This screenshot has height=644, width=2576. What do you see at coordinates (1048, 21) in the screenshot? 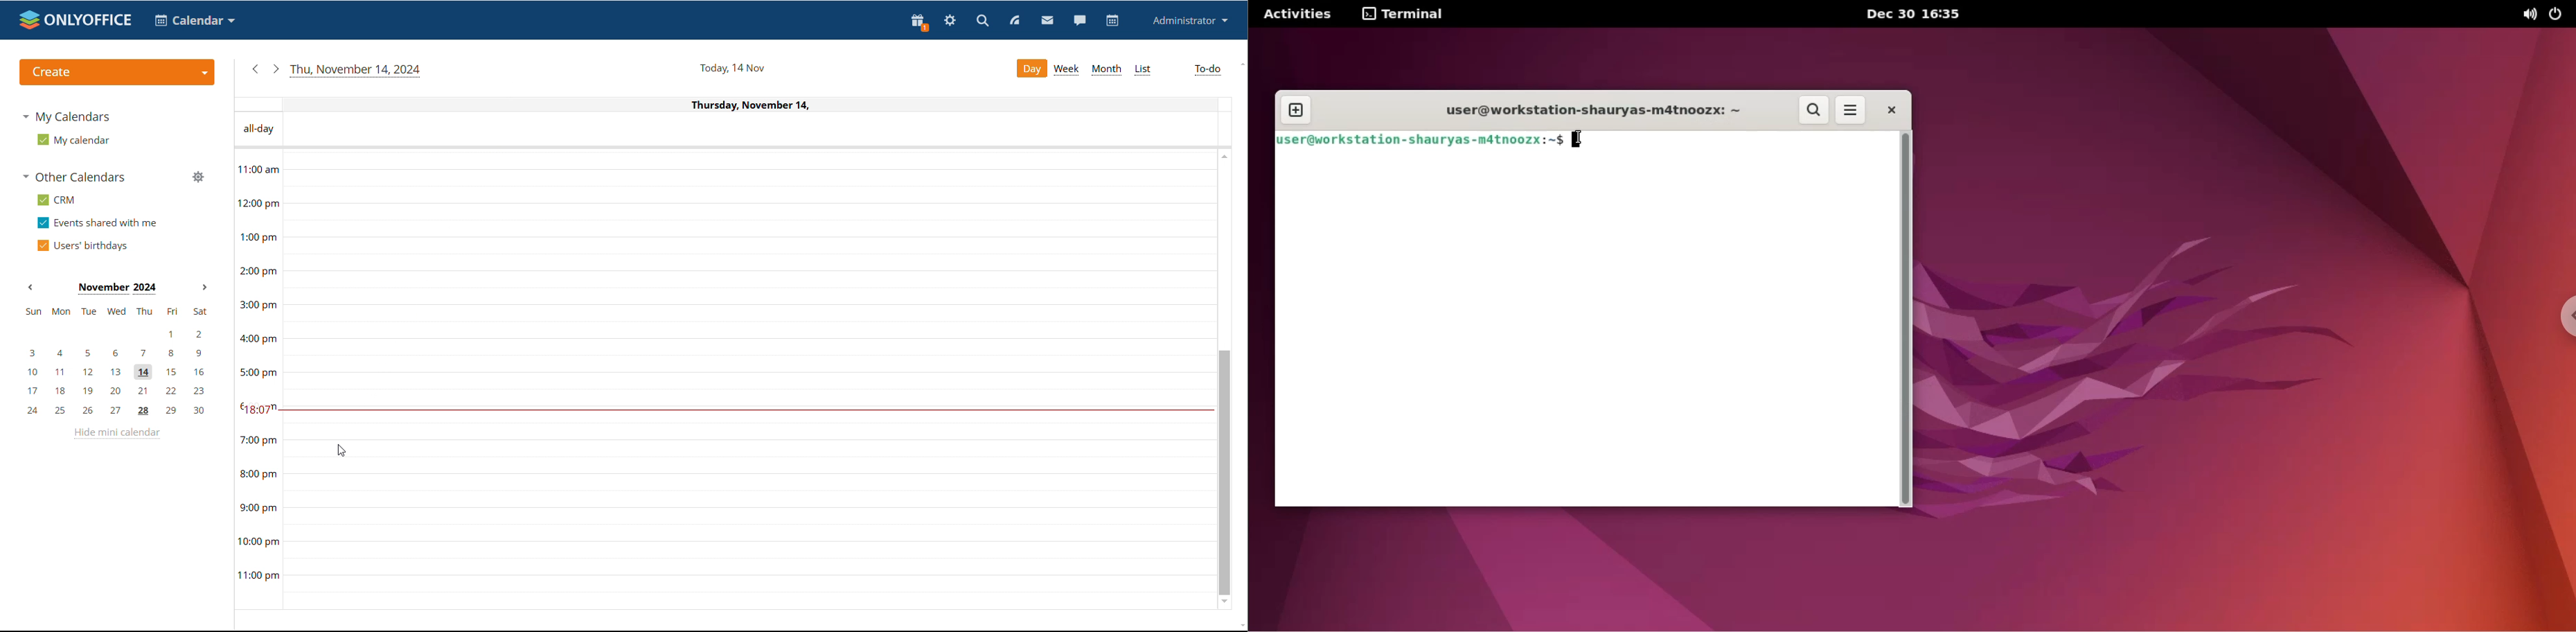
I see `mail` at bounding box center [1048, 21].